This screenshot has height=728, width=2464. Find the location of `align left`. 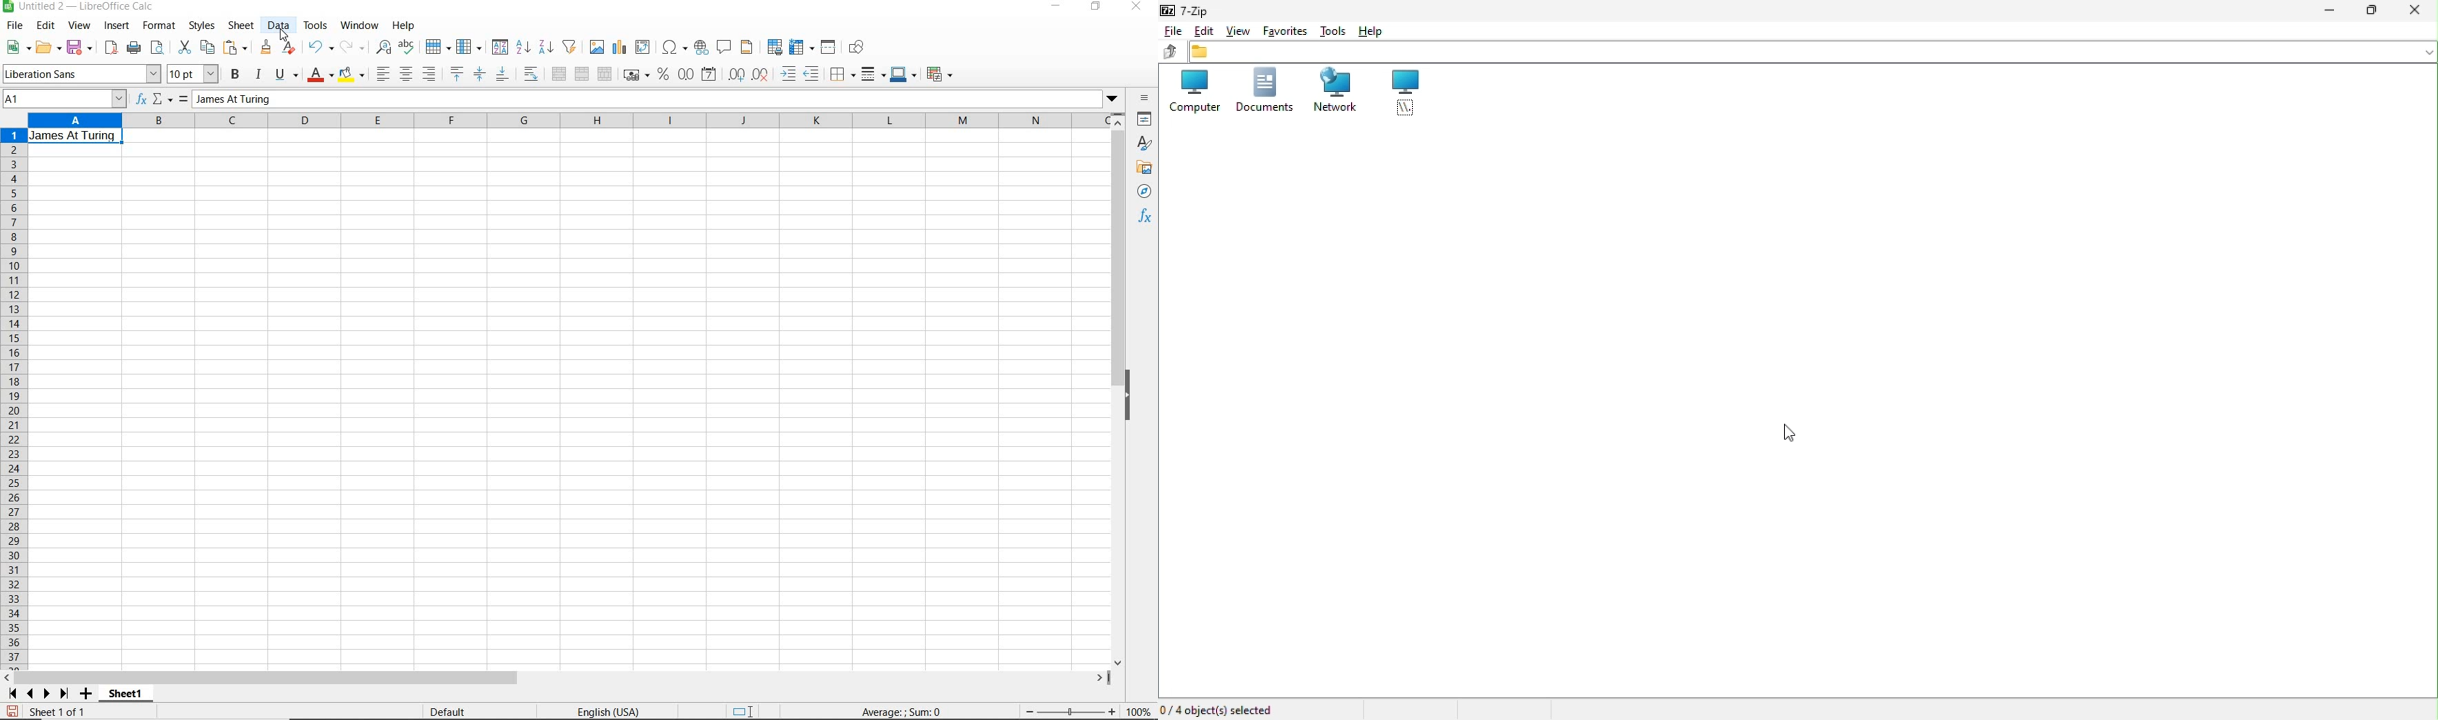

align left is located at coordinates (381, 72).